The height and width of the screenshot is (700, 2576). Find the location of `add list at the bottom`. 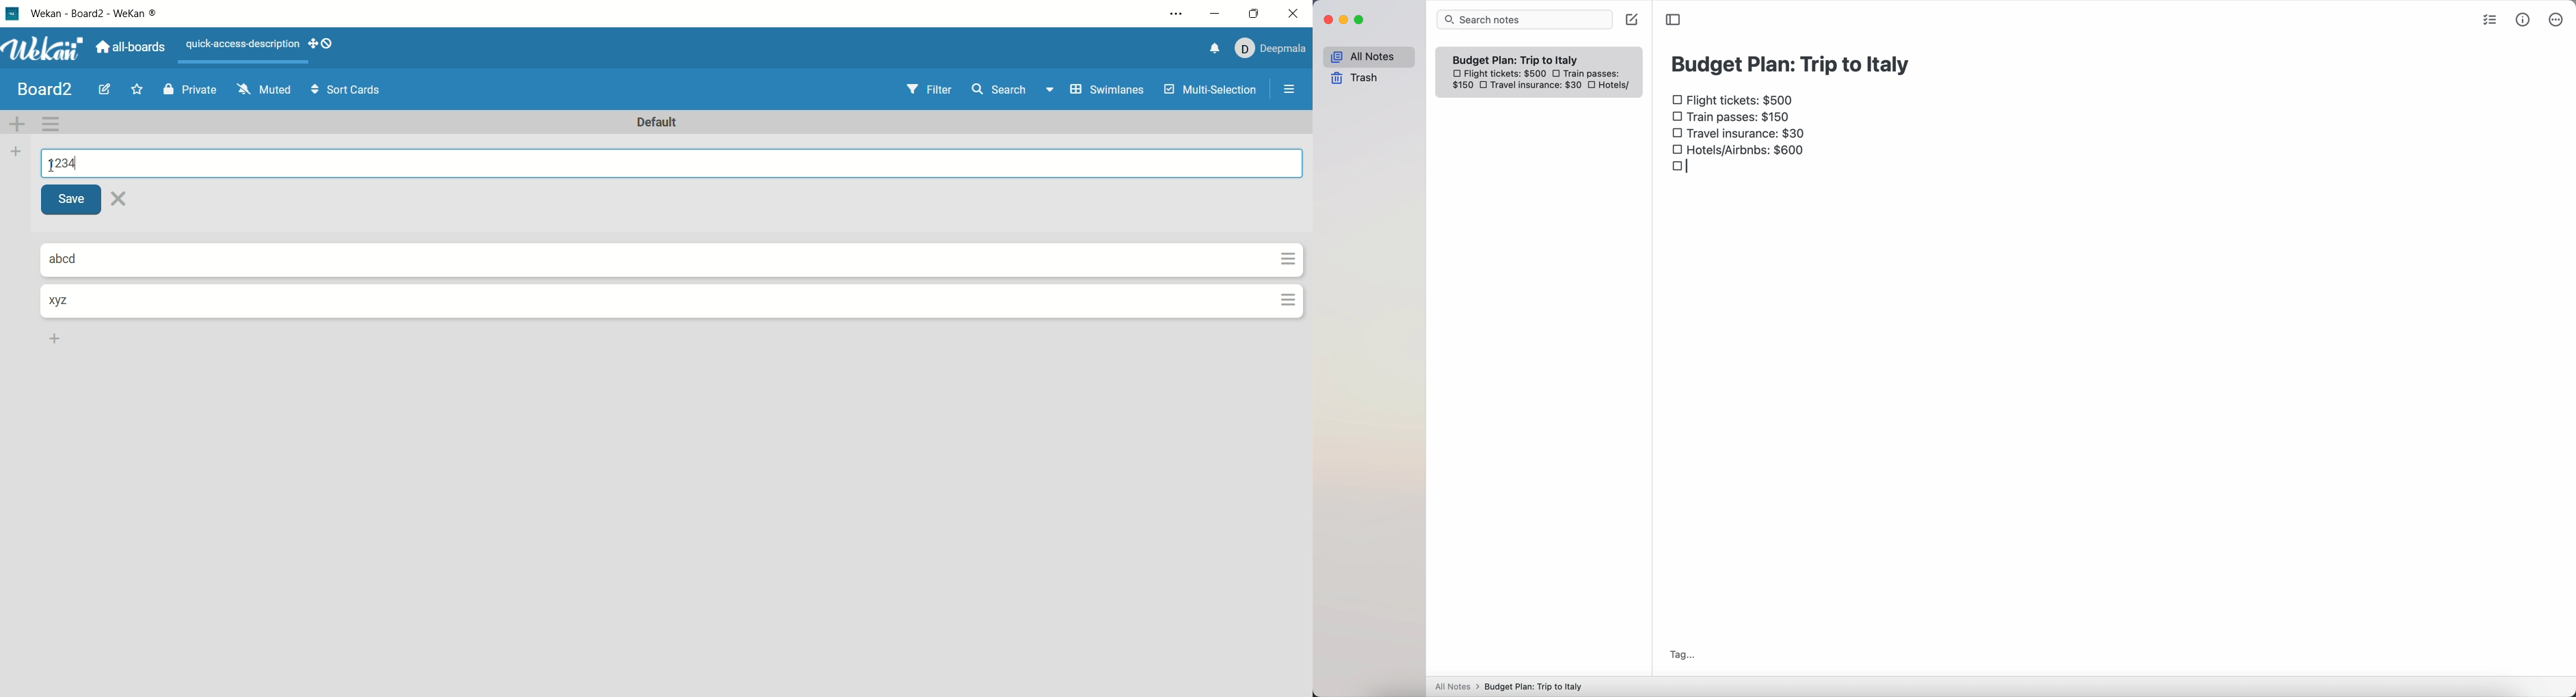

add list at the bottom is located at coordinates (57, 339).